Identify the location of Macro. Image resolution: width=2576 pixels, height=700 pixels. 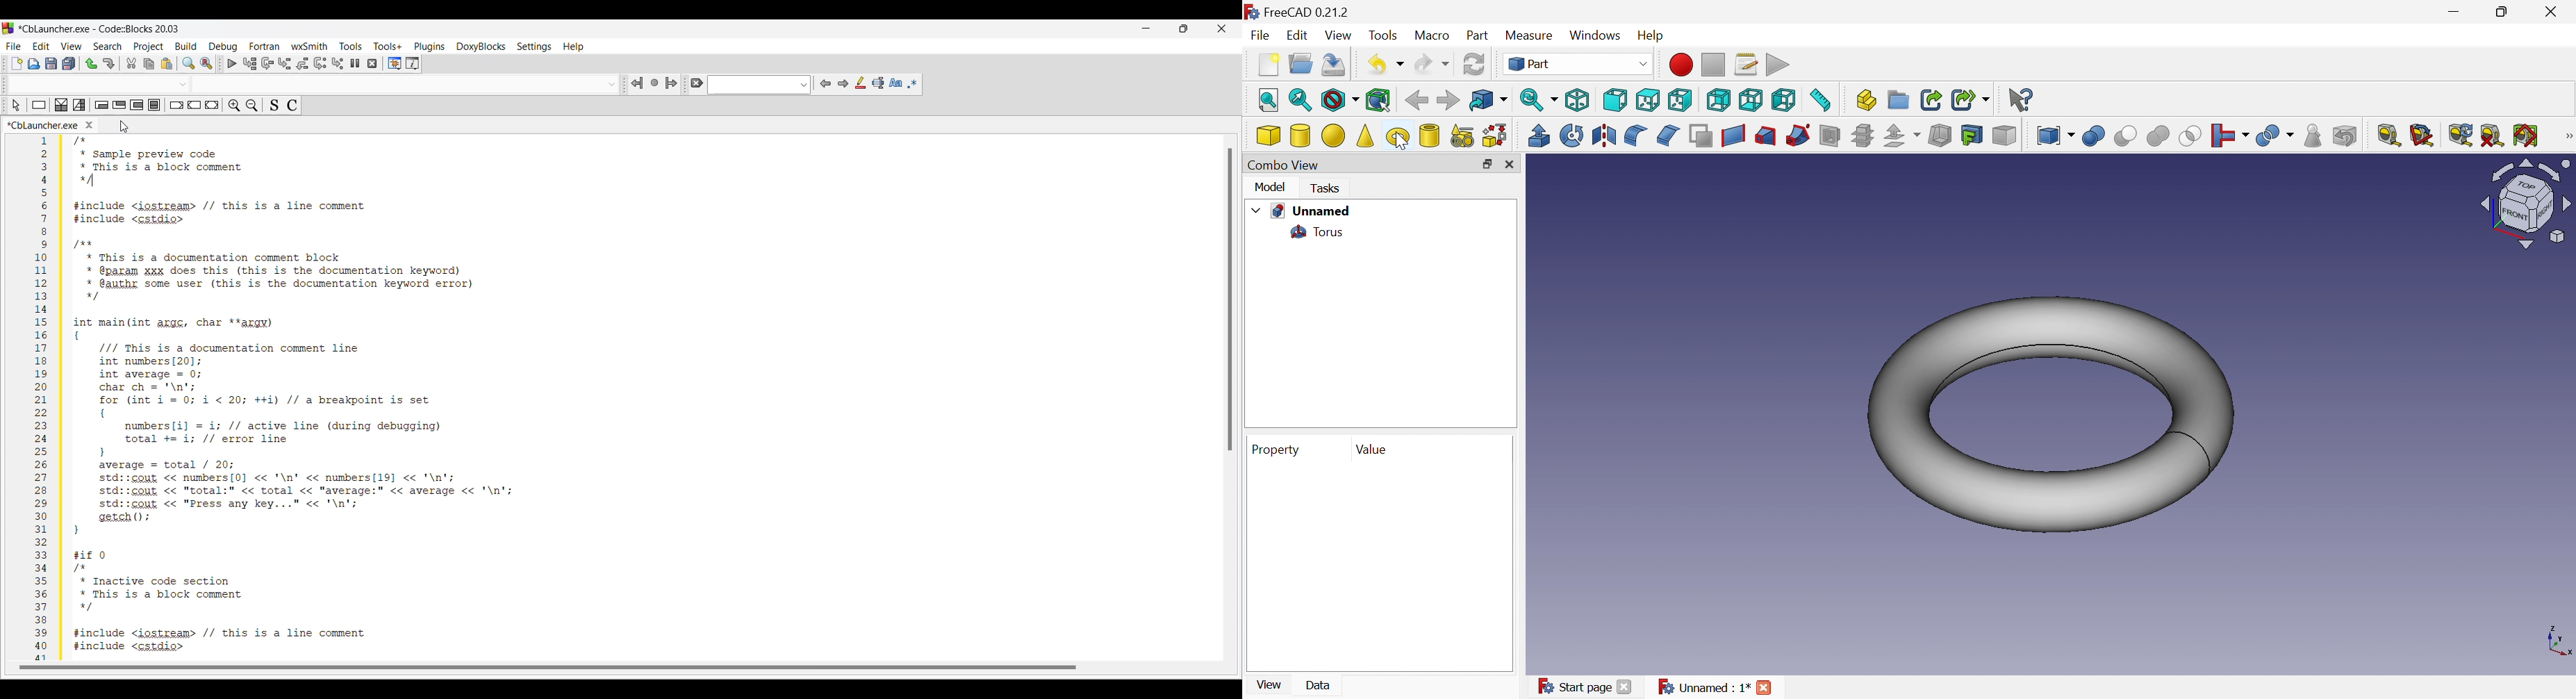
(1430, 35).